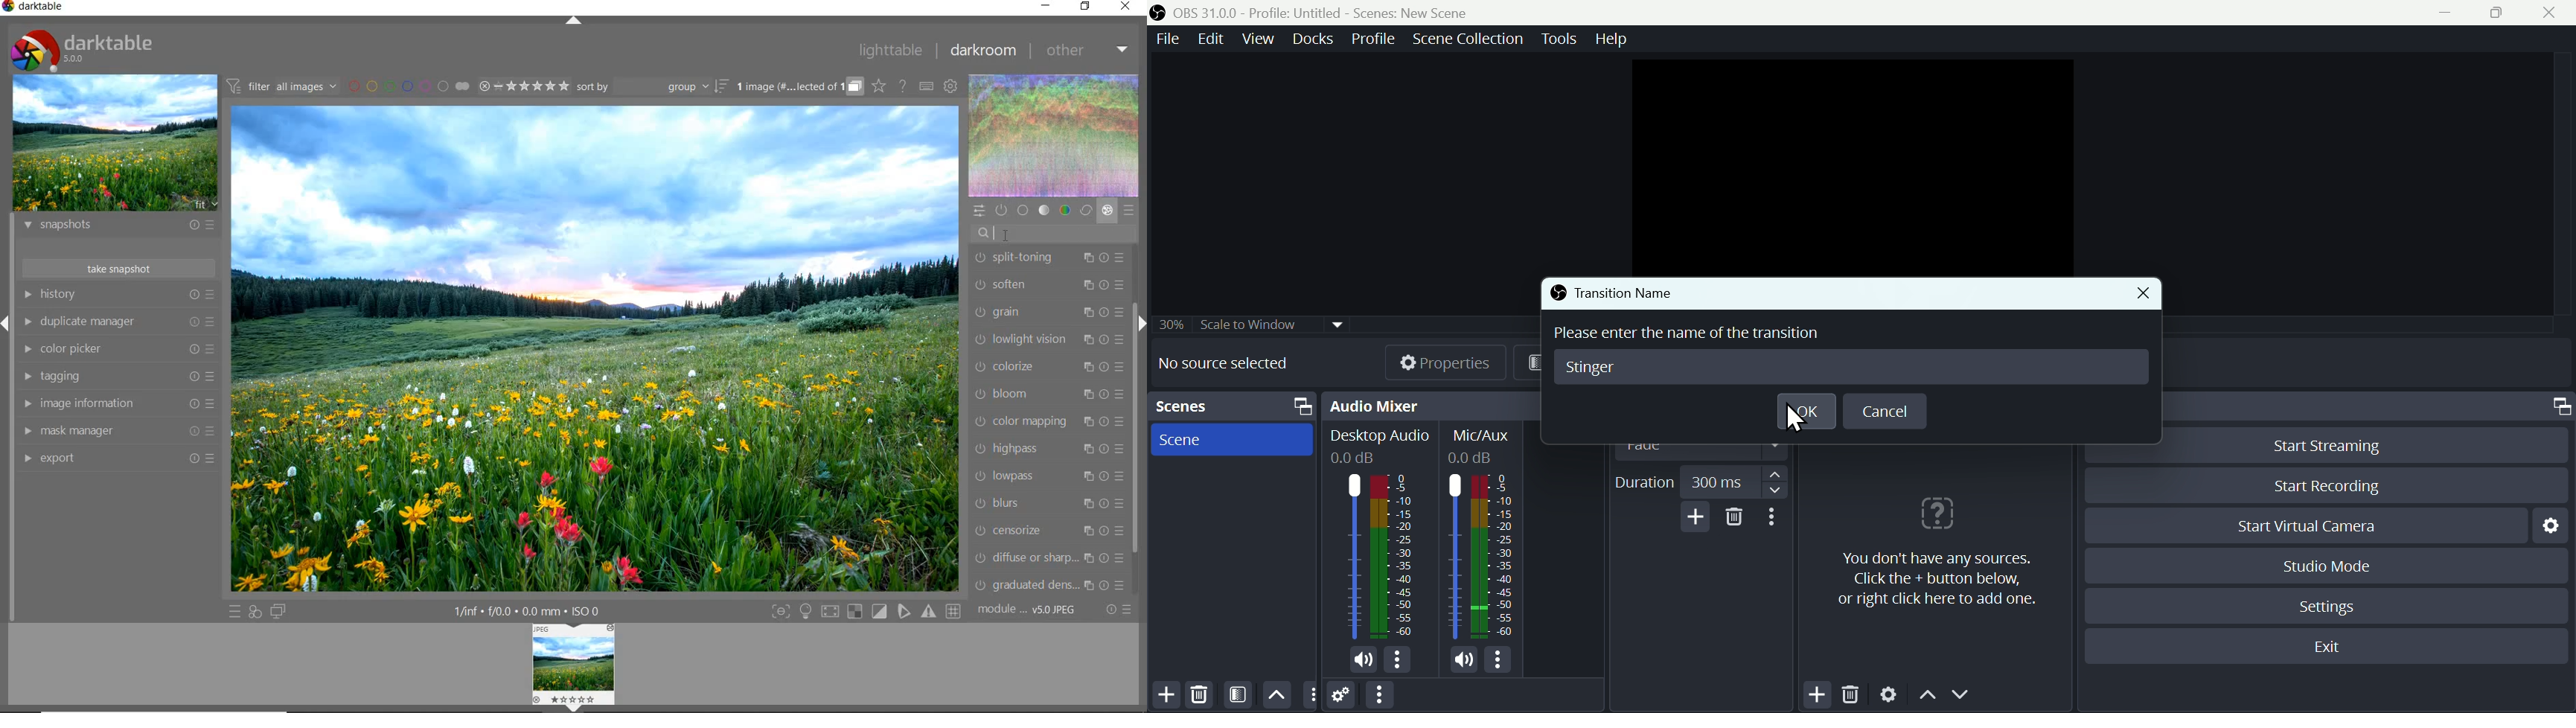 Image resolution: width=2576 pixels, height=728 pixels. What do you see at coordinates (1594, 368) in the screenshot?
I see `Stinger` at bounding box center [1594, 368].